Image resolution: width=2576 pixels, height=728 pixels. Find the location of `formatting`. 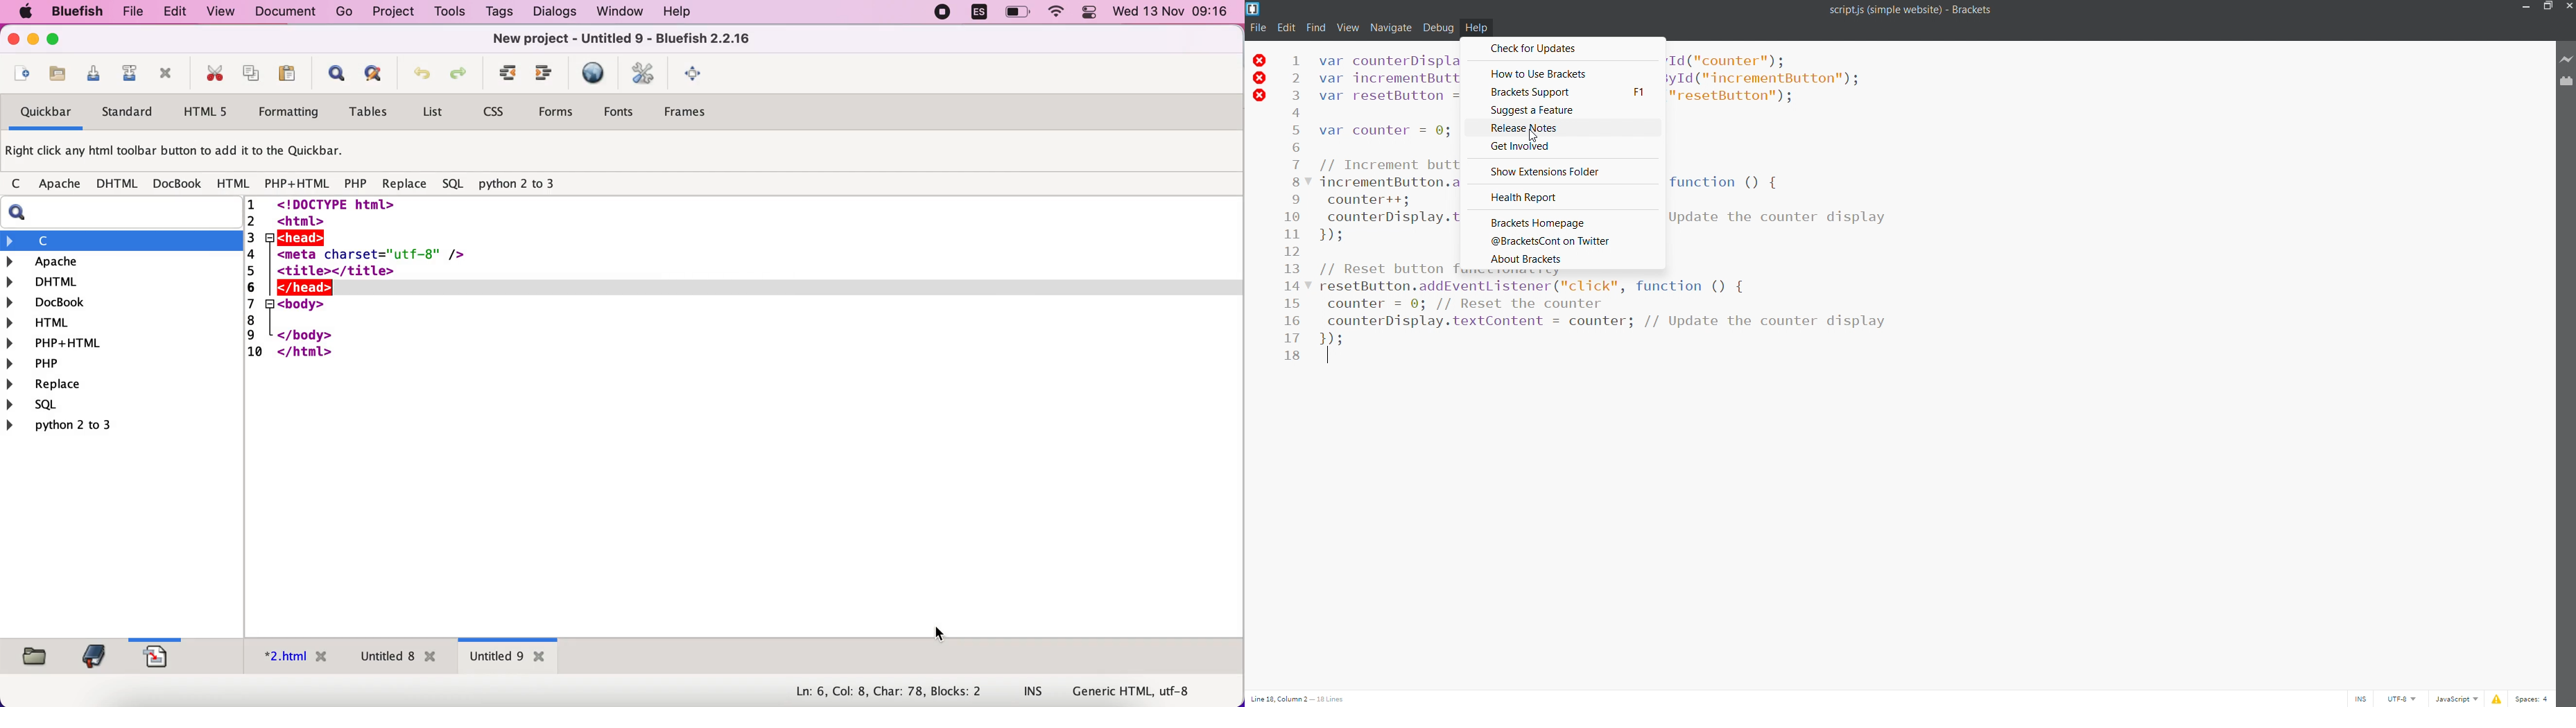

formatting is located at coordinates (290, 114).